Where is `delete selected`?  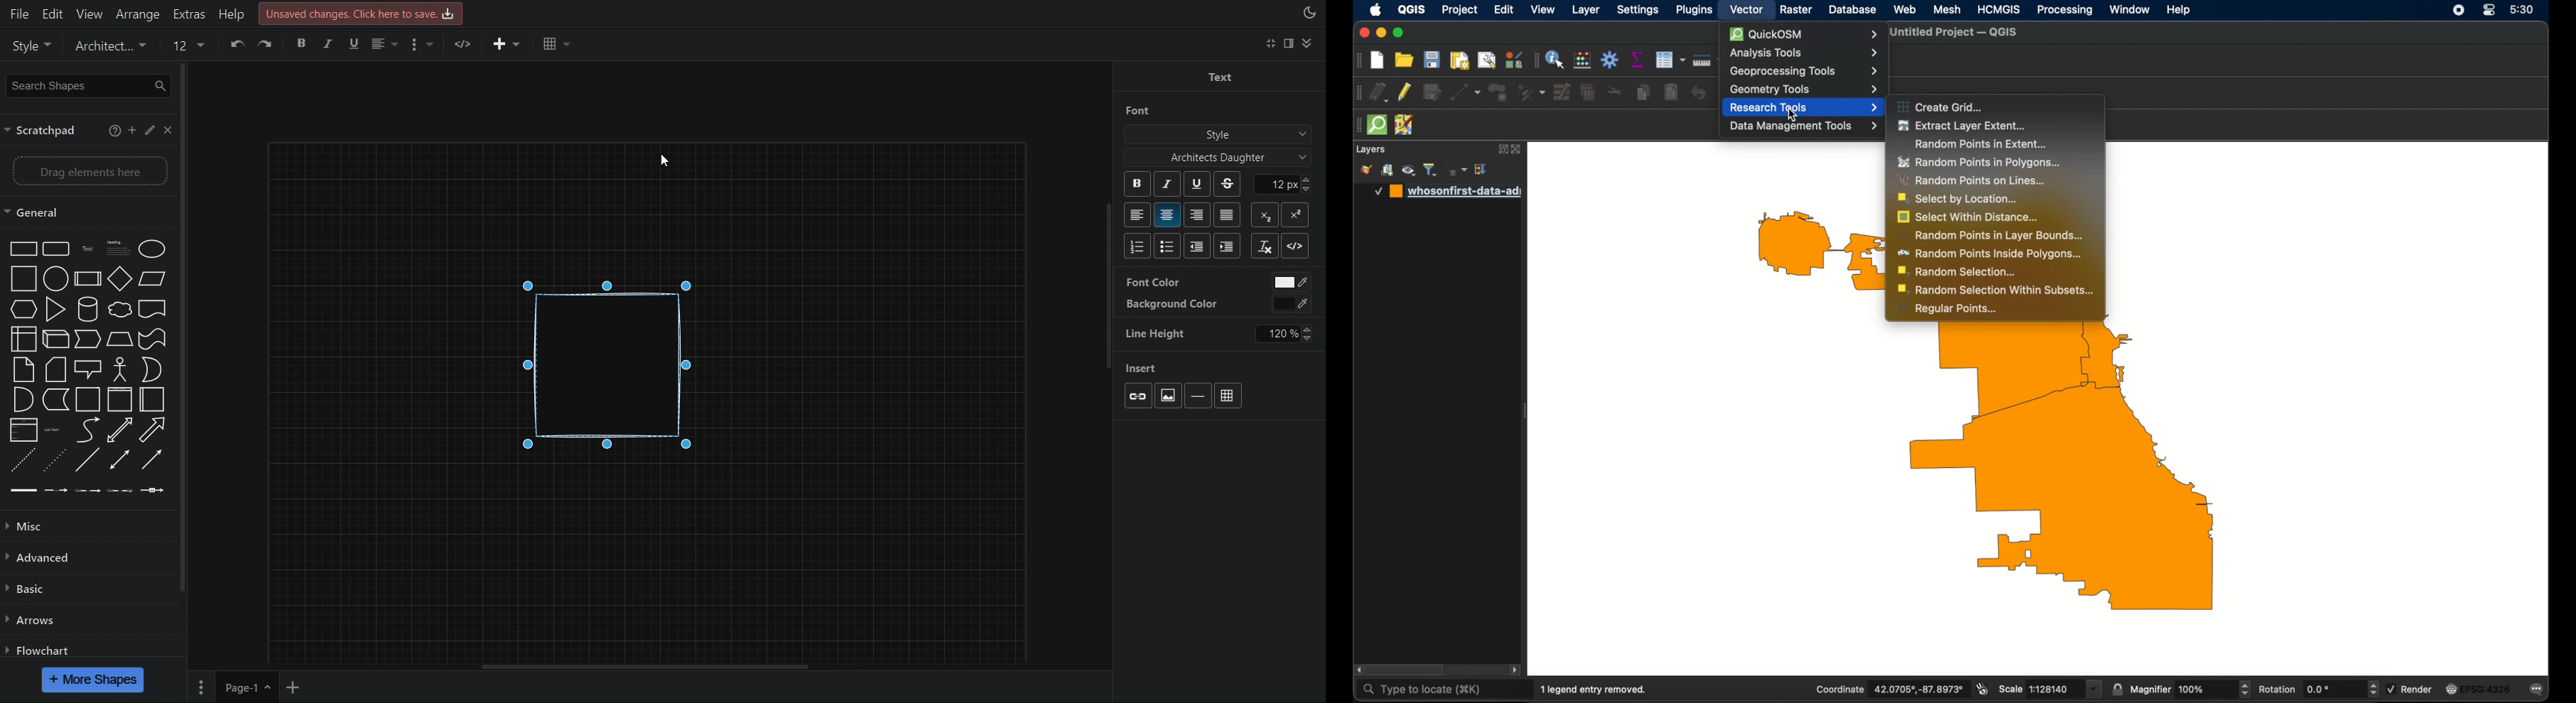 delete selected is located at coordinates (1589, 91).